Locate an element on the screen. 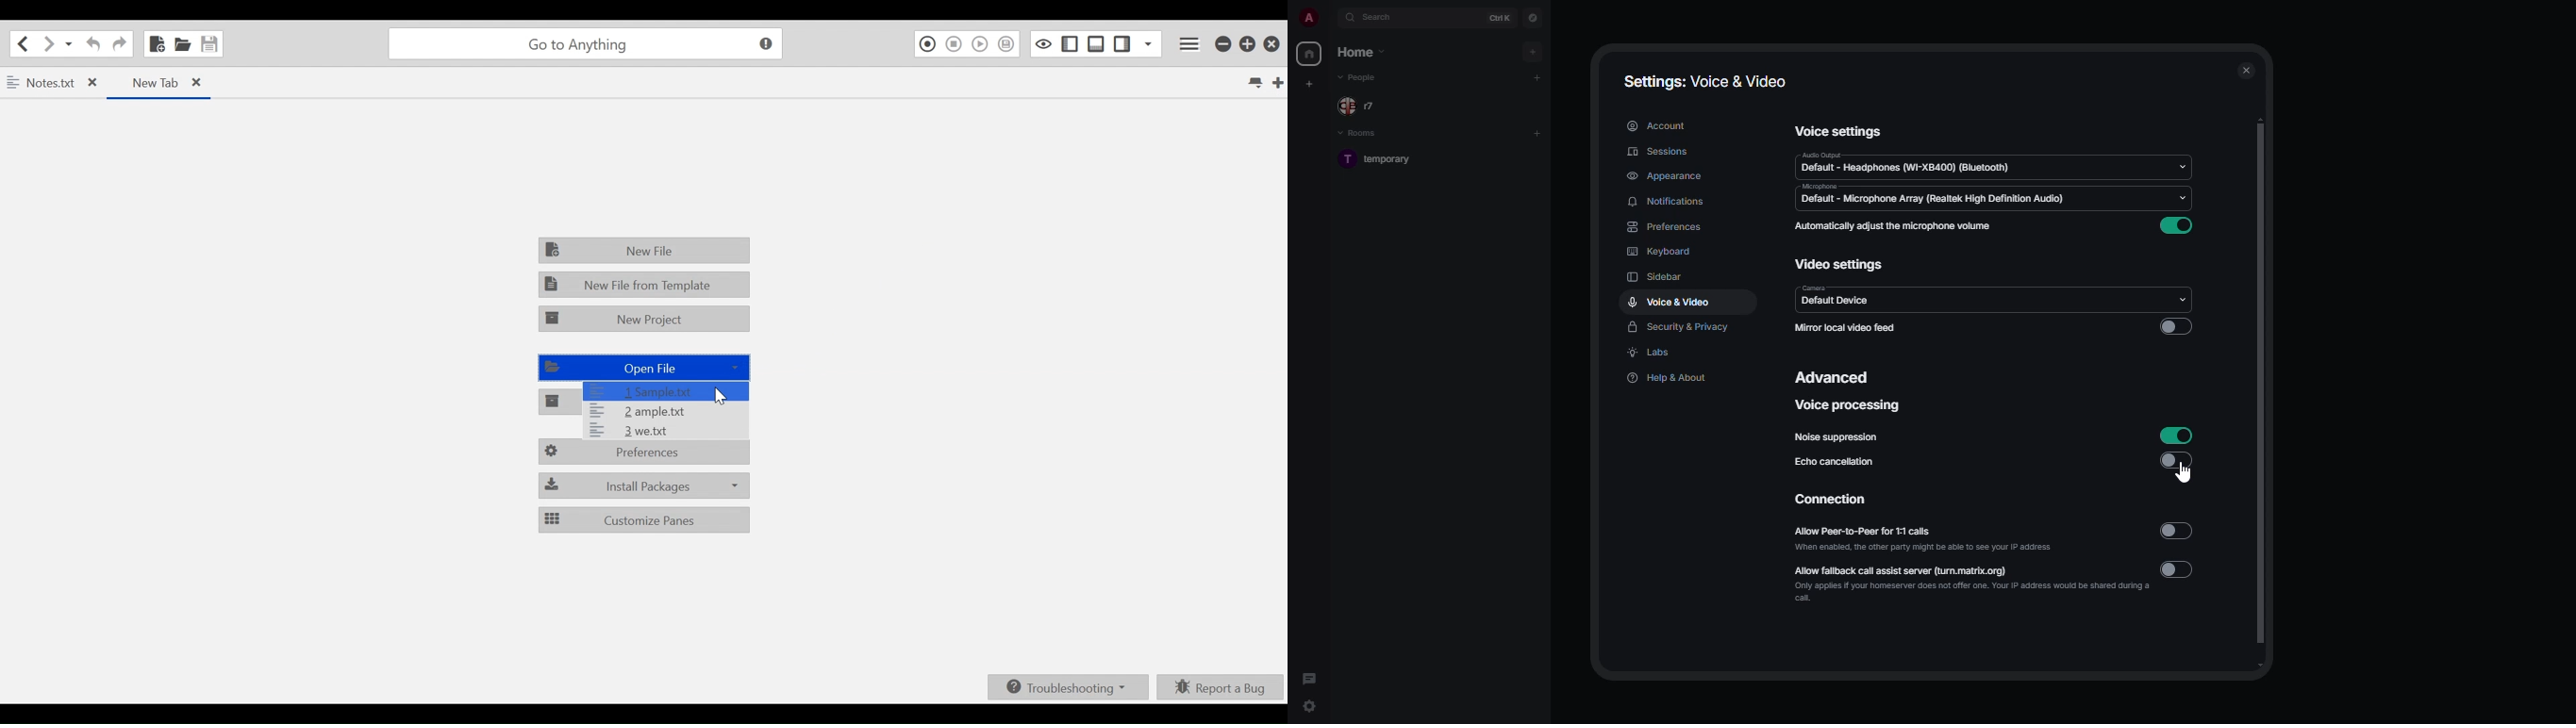  voice processing is located at coordinates (1848, 406).